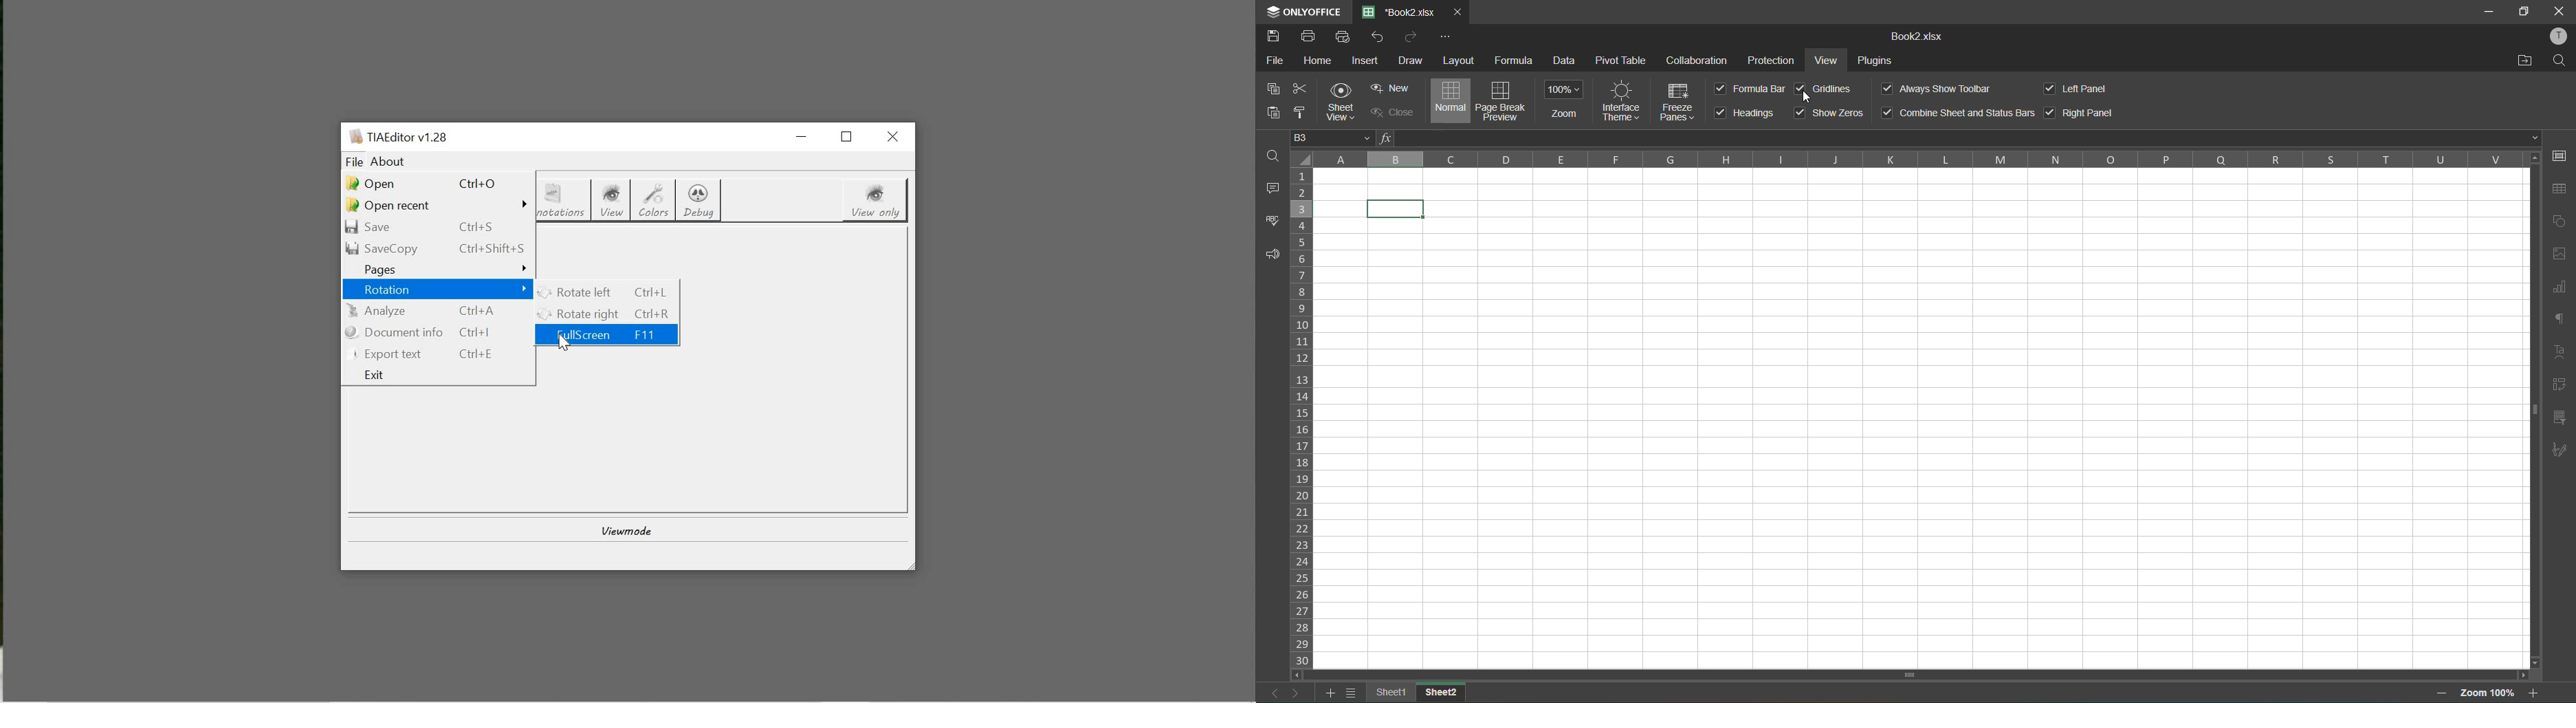 The width and height of the screenshot is (2576, 728). What do you see at coordinates (1303, 418) in the screenshot?
I see `row numbers` at bounding box center [1303, 418].